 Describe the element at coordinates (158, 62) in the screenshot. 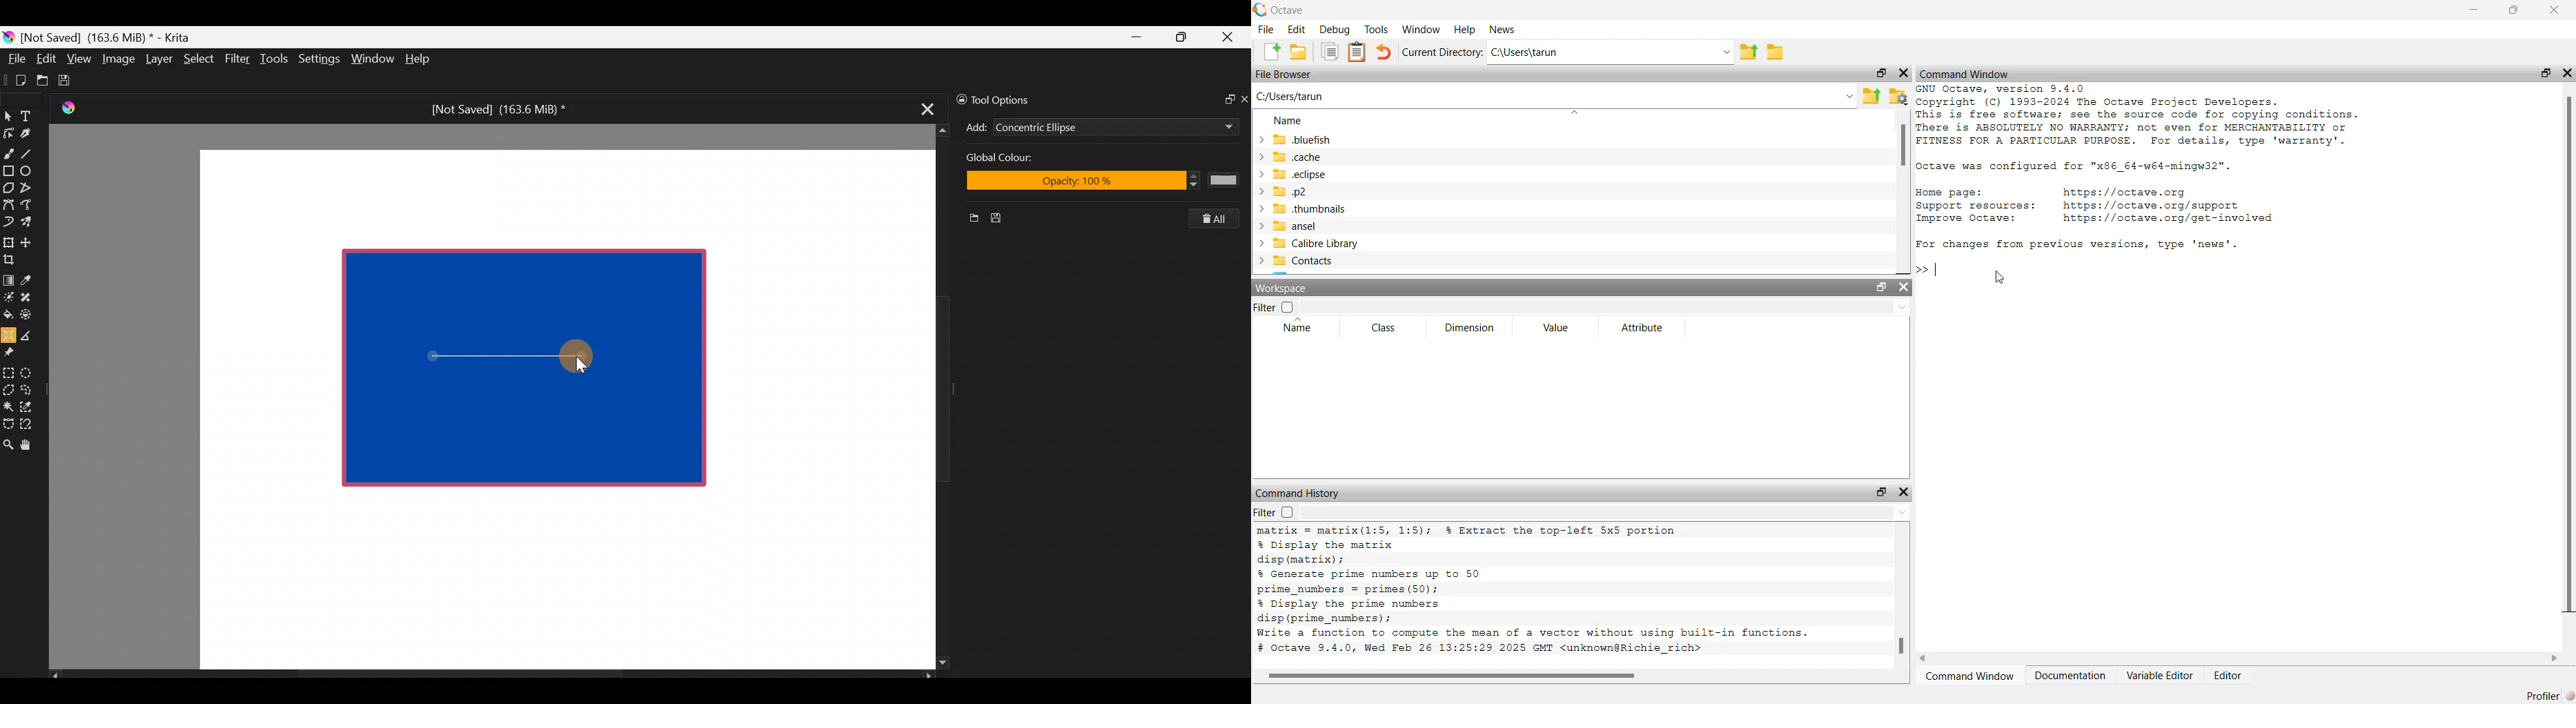

I see `Layer` at that location.